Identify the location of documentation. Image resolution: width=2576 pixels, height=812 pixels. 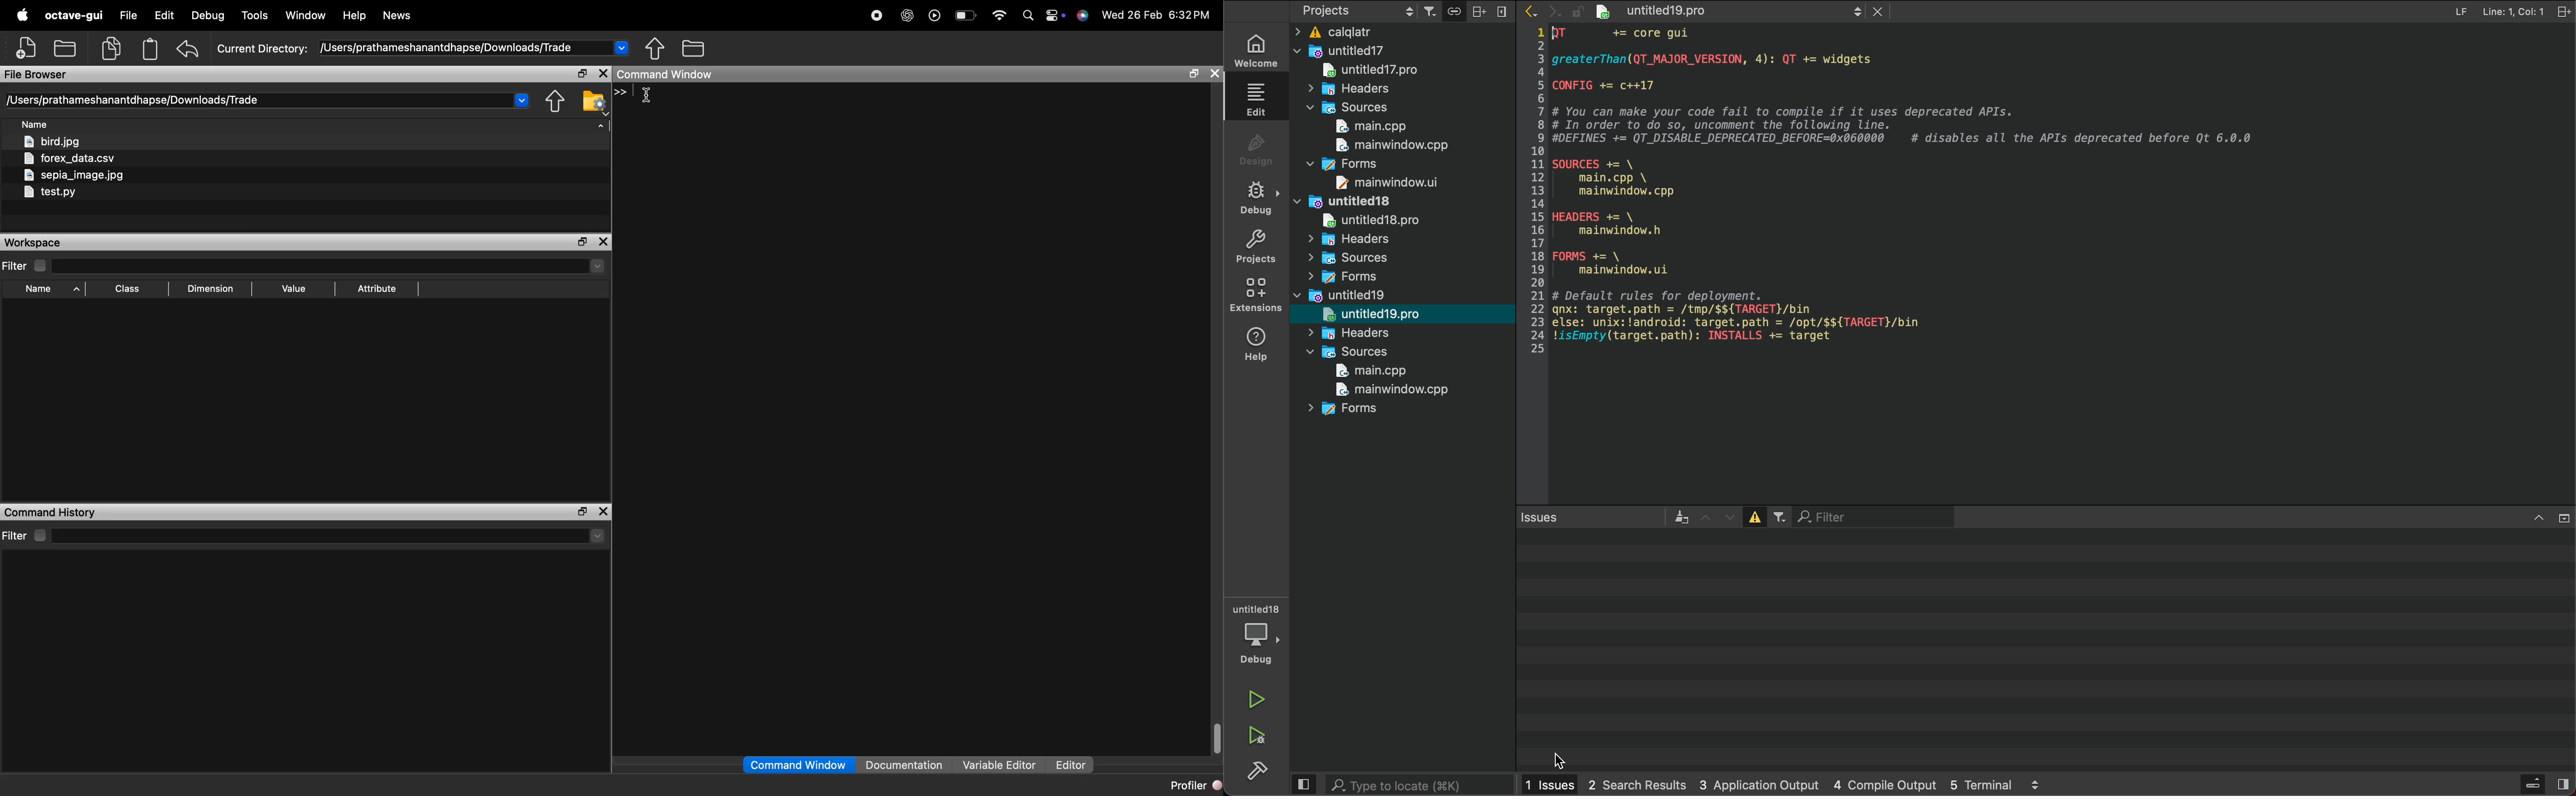
(904, 766).